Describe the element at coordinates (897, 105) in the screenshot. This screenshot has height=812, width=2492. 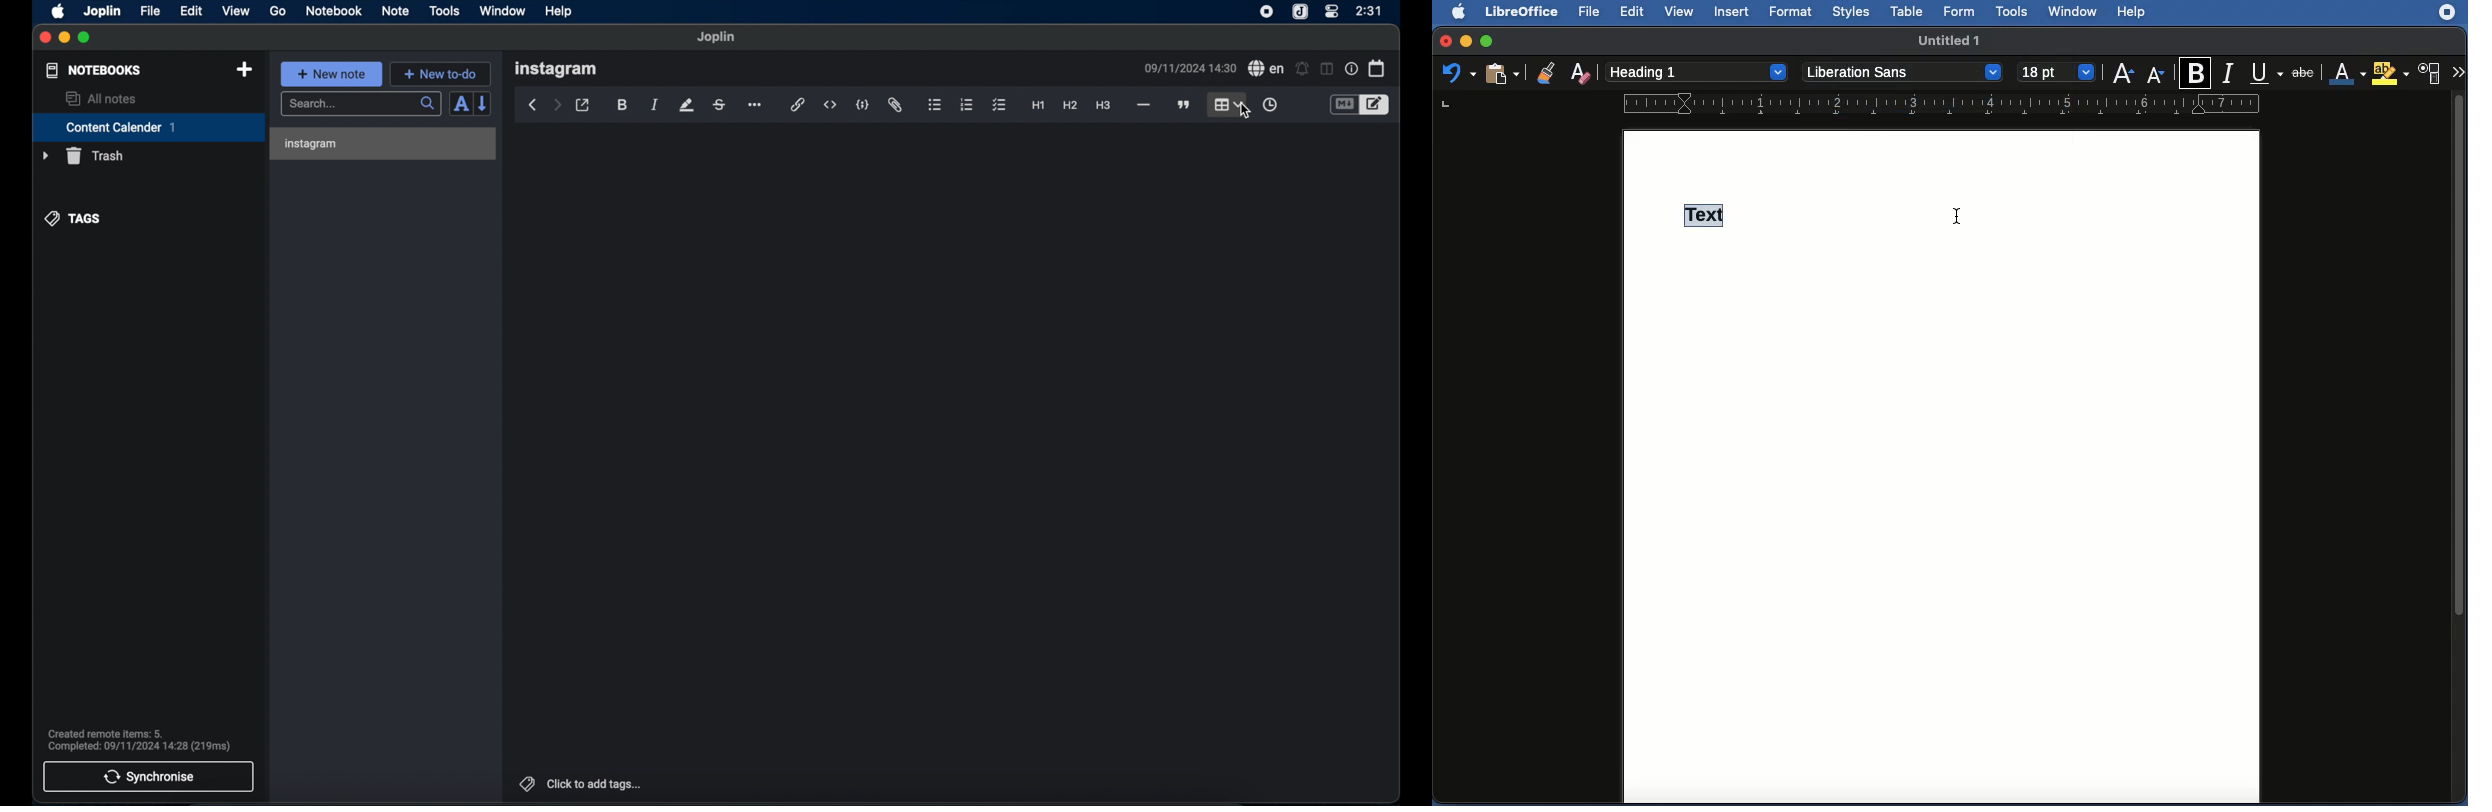
I see `attach file` at that location.